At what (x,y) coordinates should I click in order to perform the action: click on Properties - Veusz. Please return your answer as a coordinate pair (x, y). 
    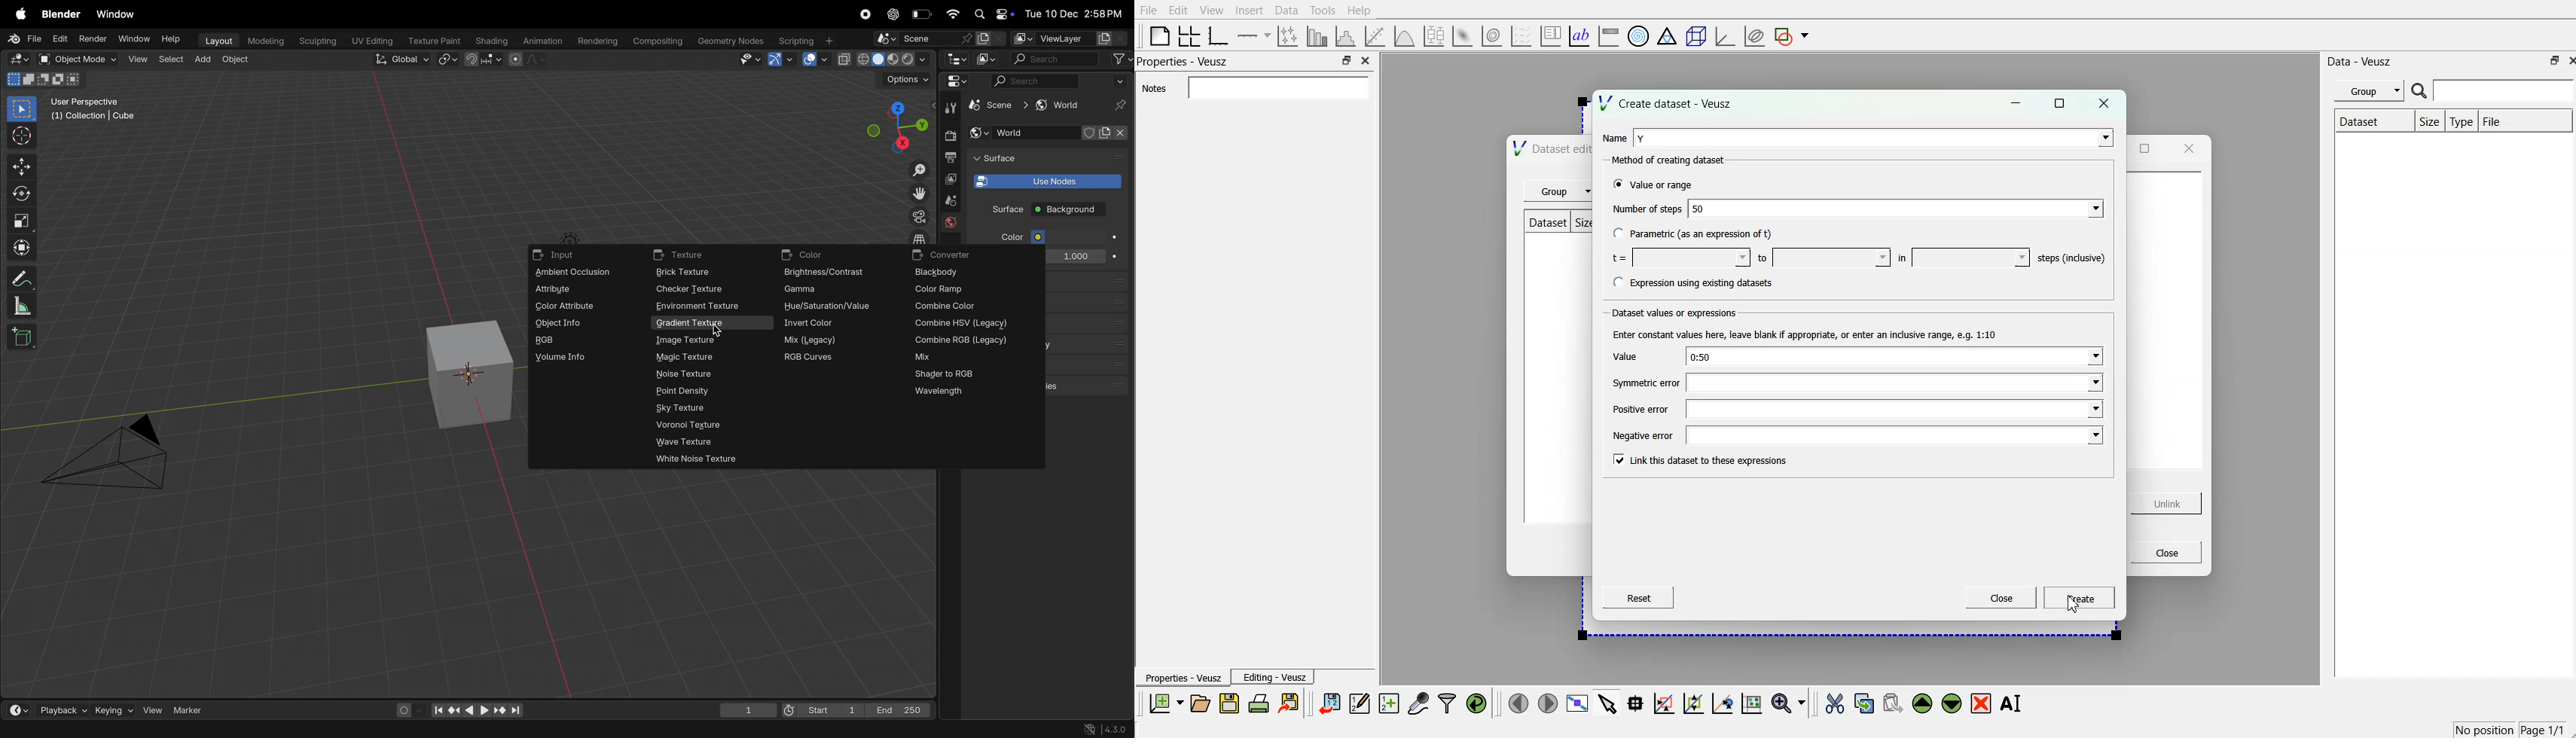
    Looking at the image, I should click on (1184, 678).